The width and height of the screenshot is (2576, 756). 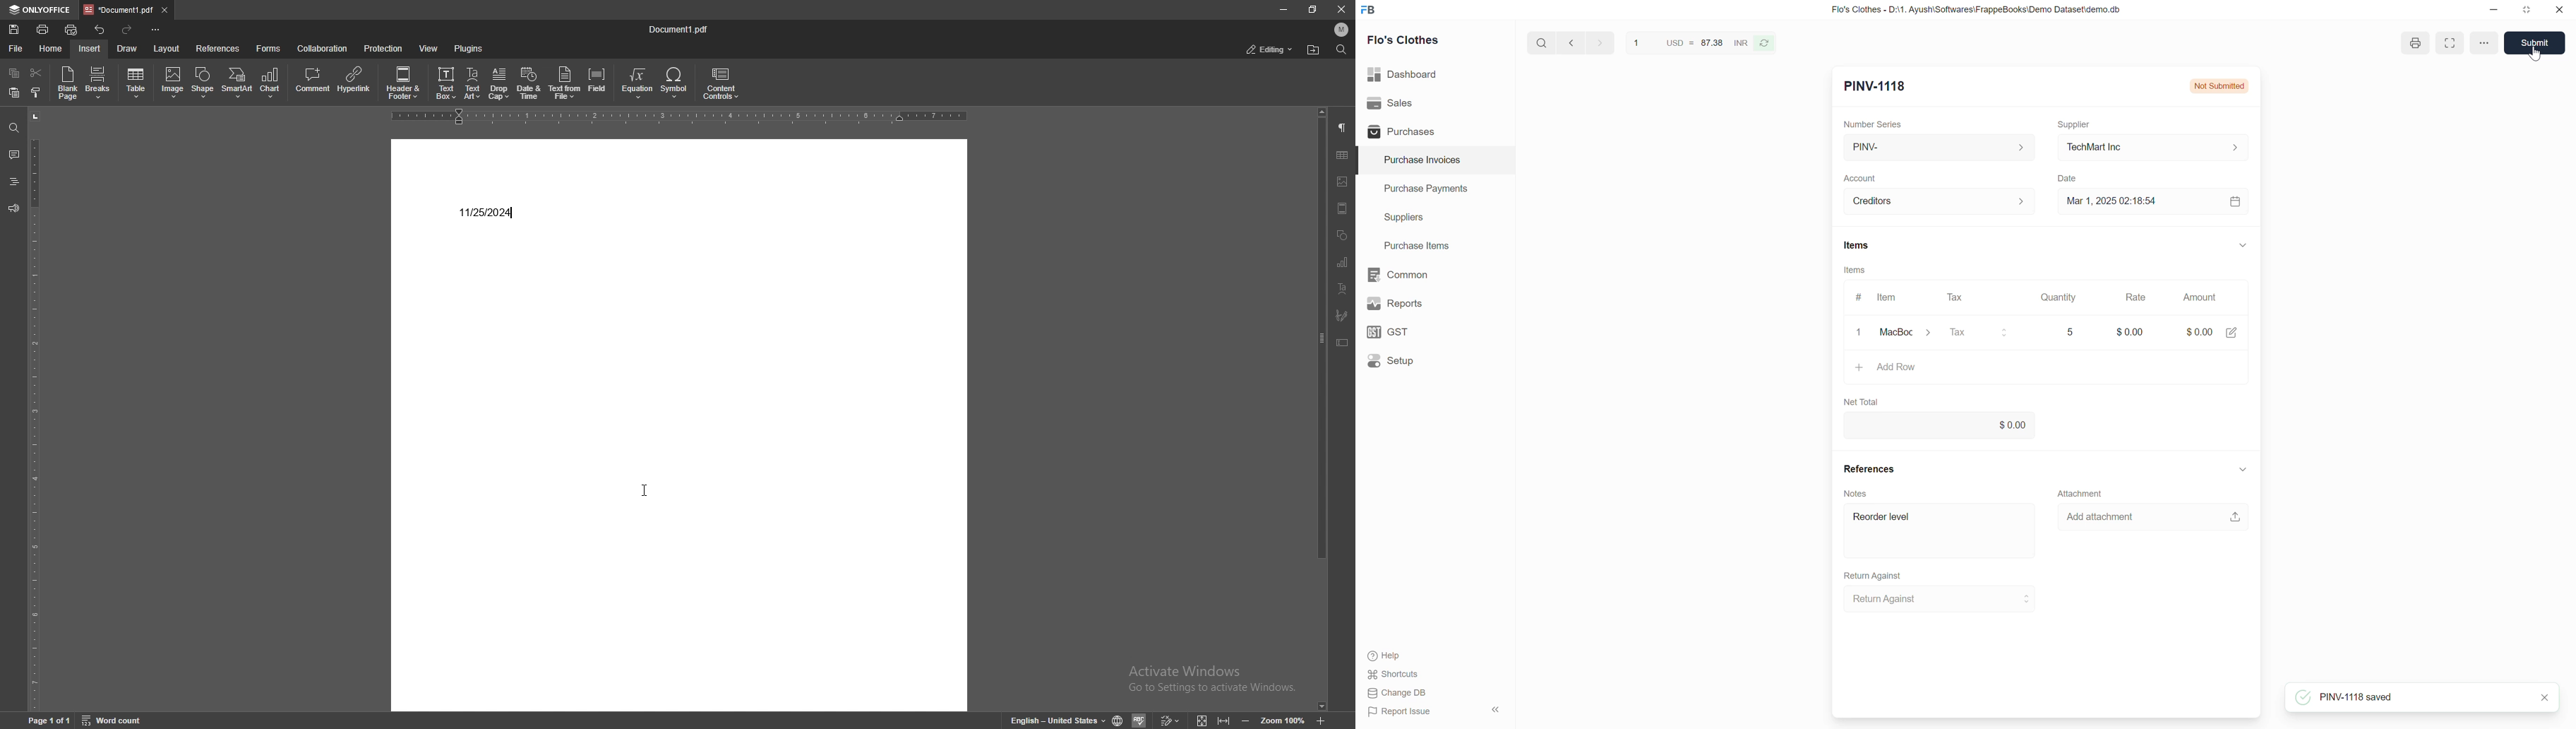 What do you see at coordinates (680, 120) in the screenshot?
I see `horizontal scale` at bounding box center [680, 120].